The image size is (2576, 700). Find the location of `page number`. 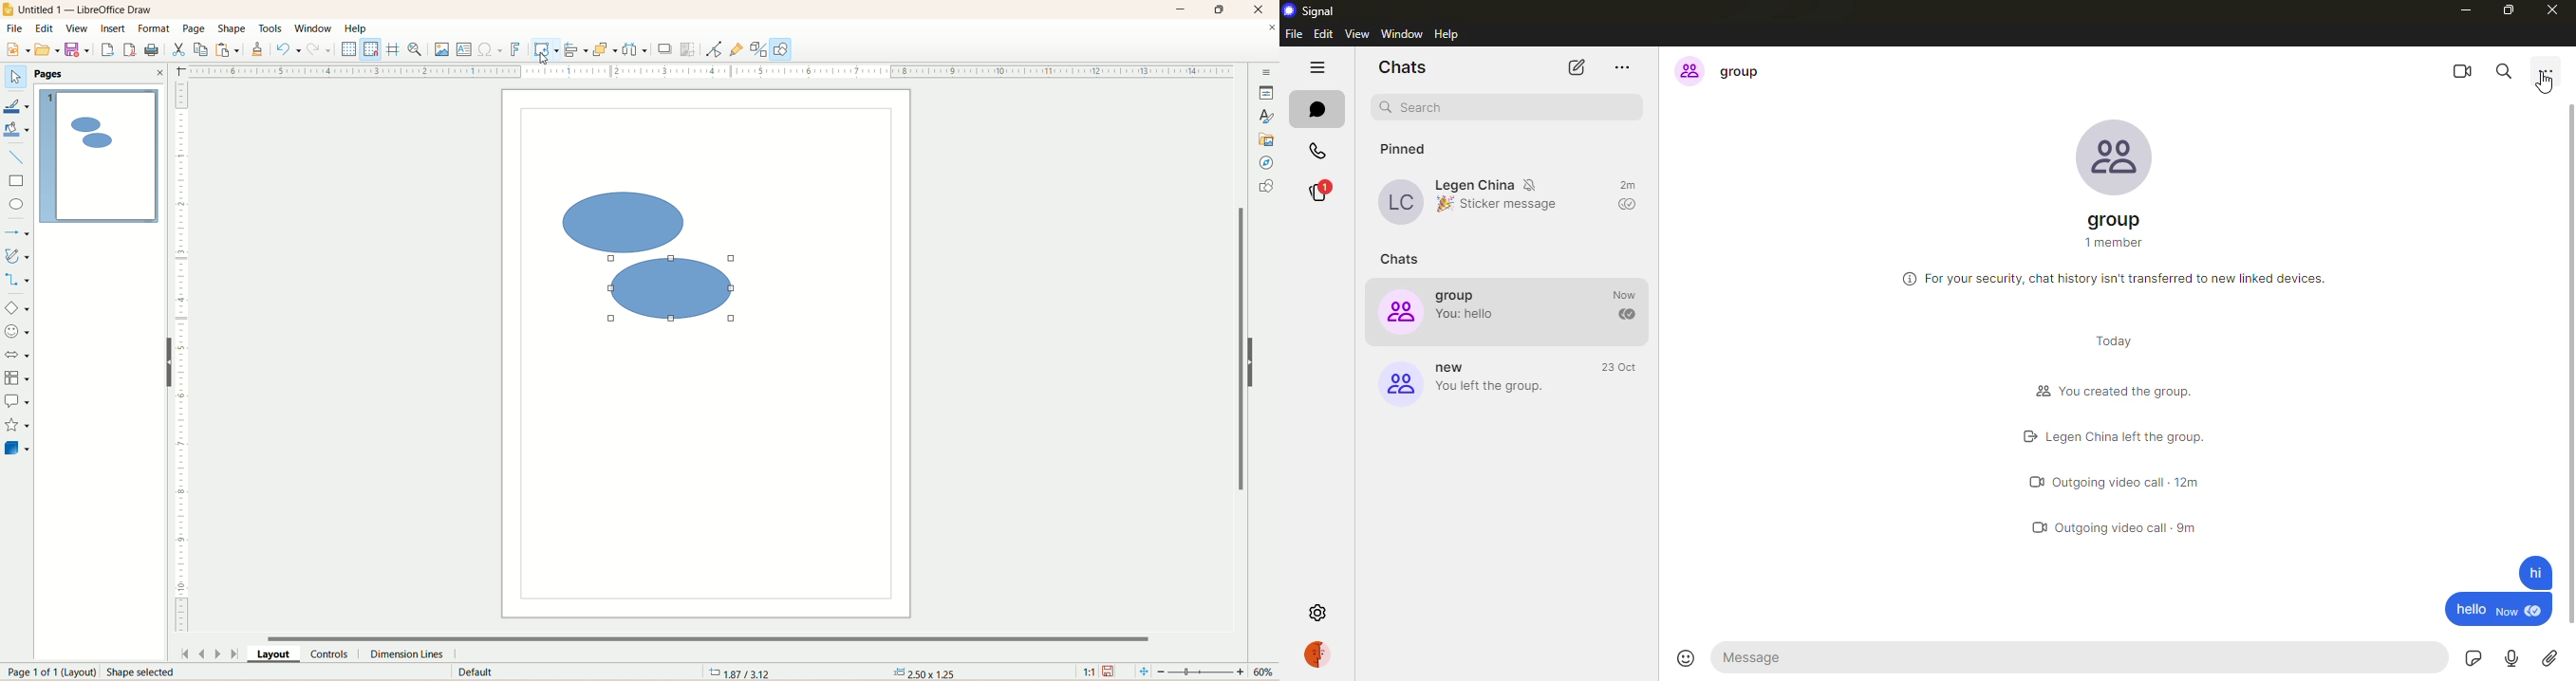

page number is located at coordinates (124, 672).